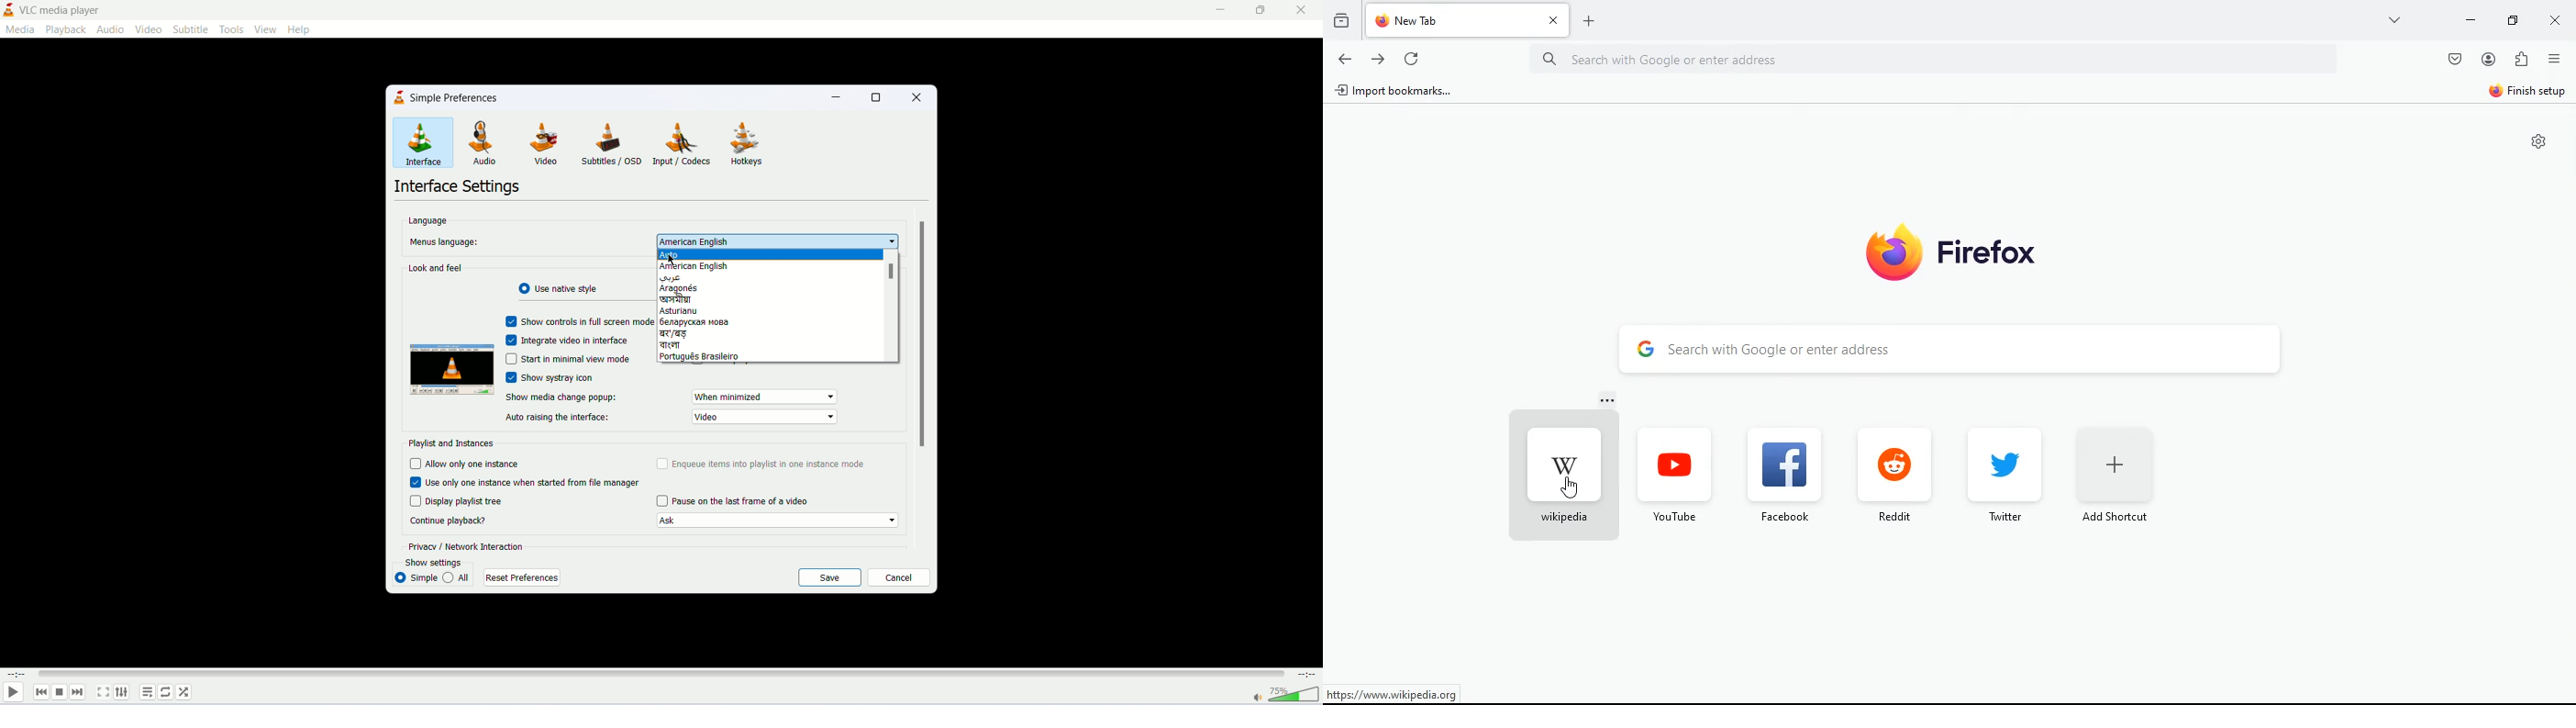 This screenshot has width=2576, height=728. Describe the element at coordinates (429, 221) in the screenshot. I see `language` at that location.